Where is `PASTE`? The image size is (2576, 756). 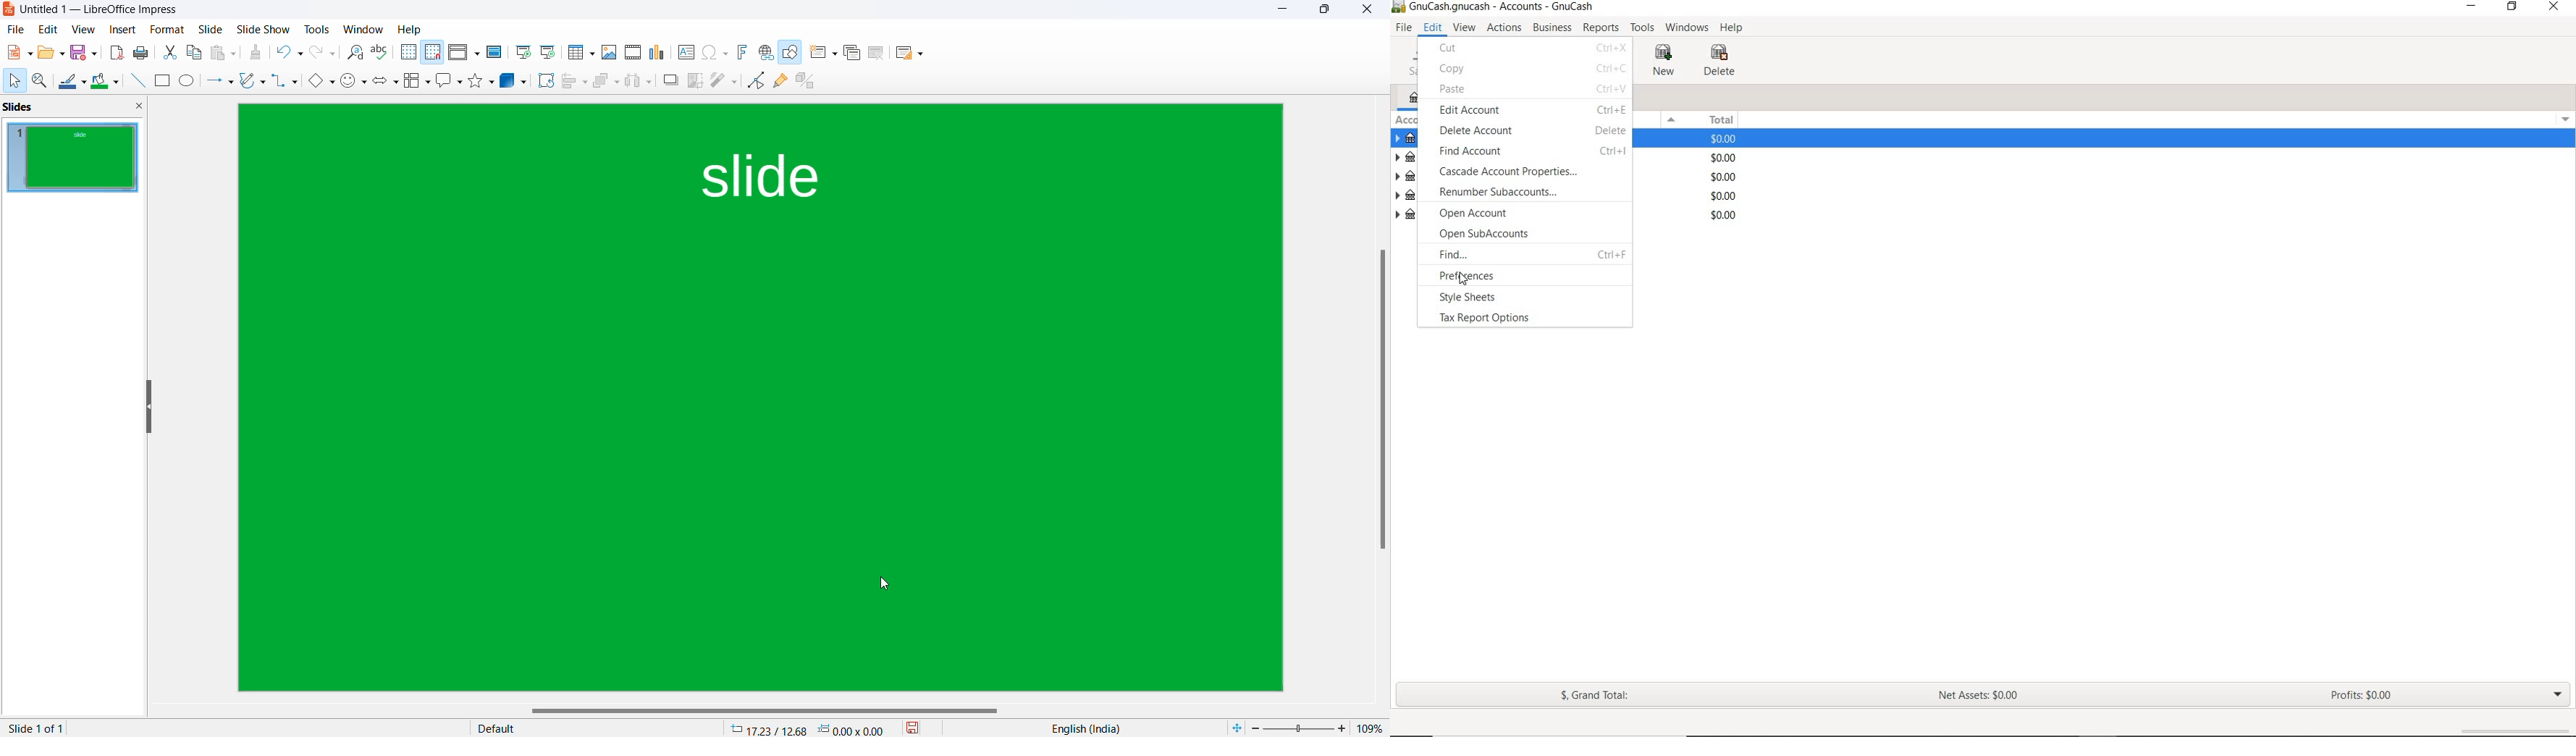 PASTE is located at coordinates (1532, 90).